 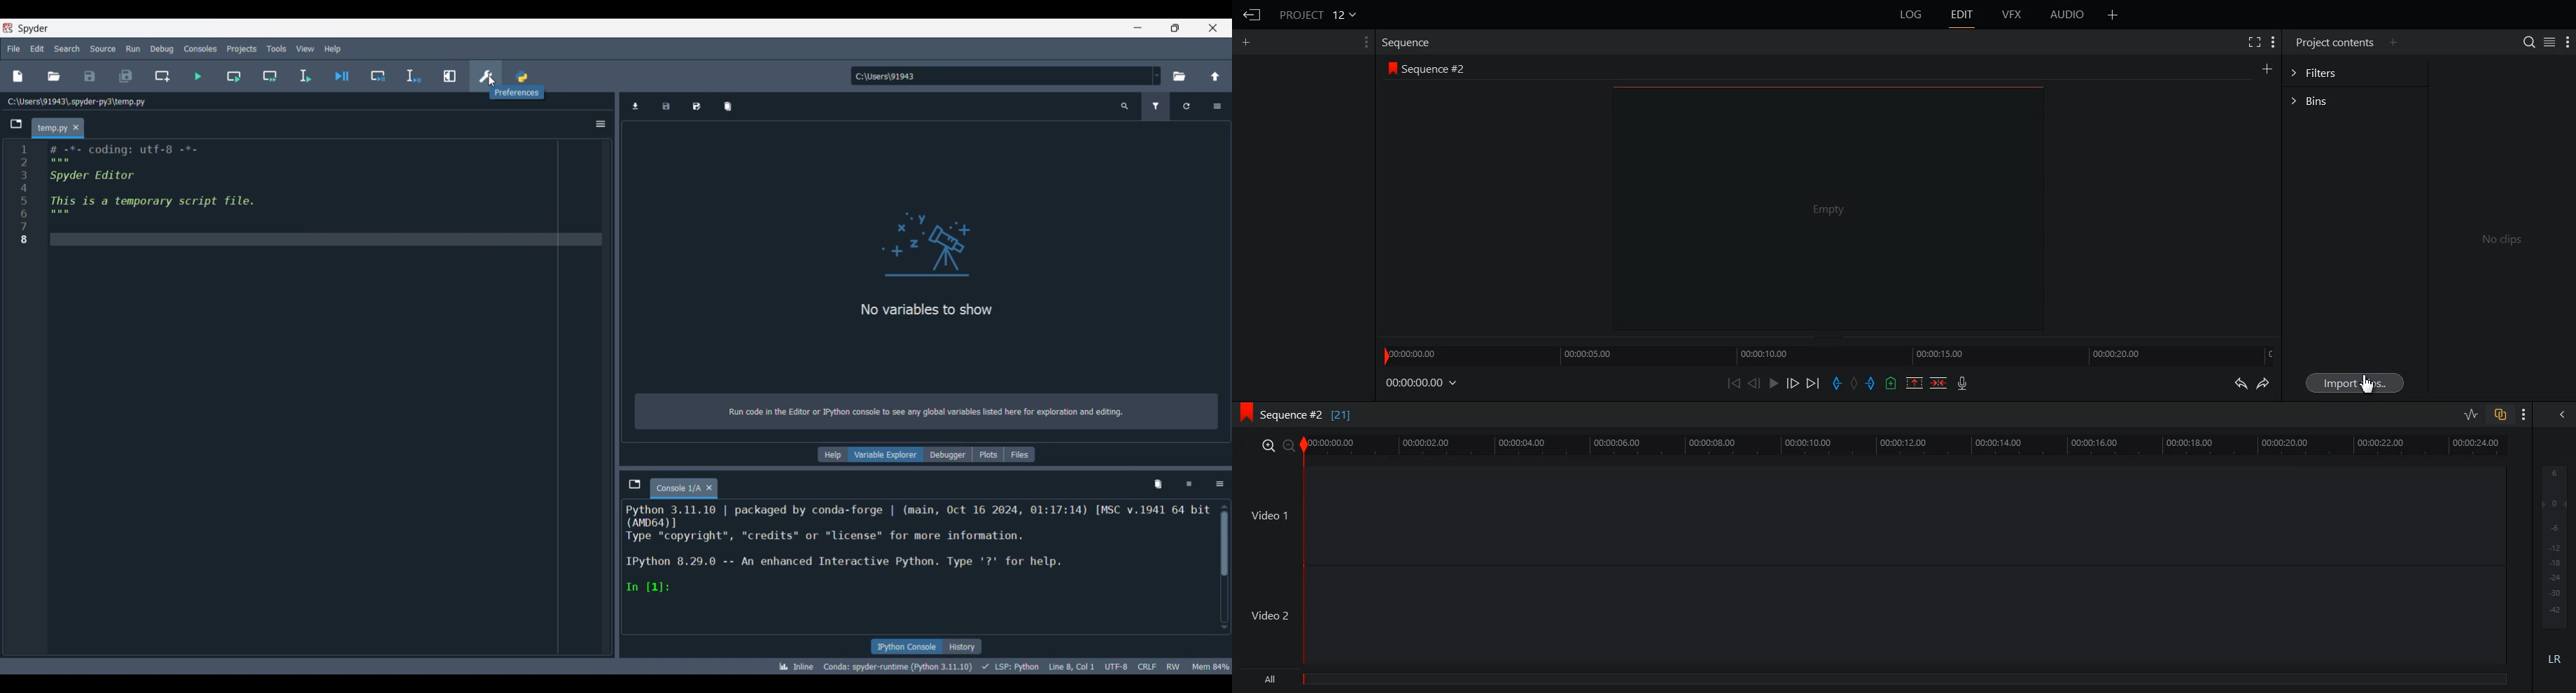 I want to click on Video 2, so click(x=1871, y=616).